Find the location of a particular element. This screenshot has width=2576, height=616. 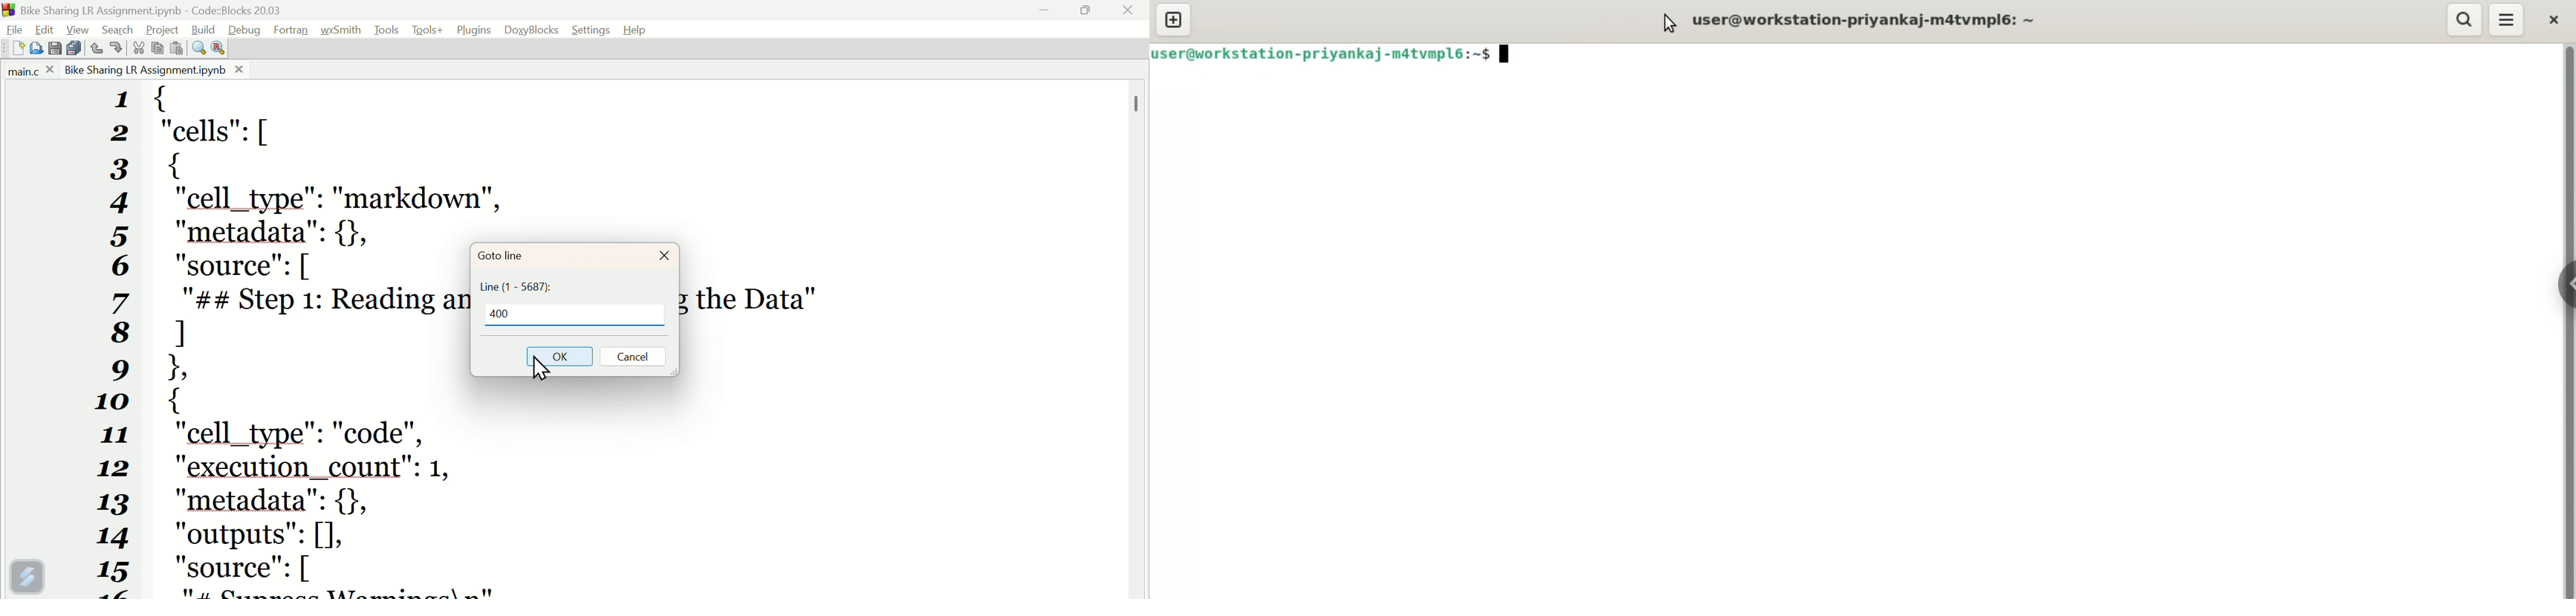

Numbers is located at coordinates (122, 340).